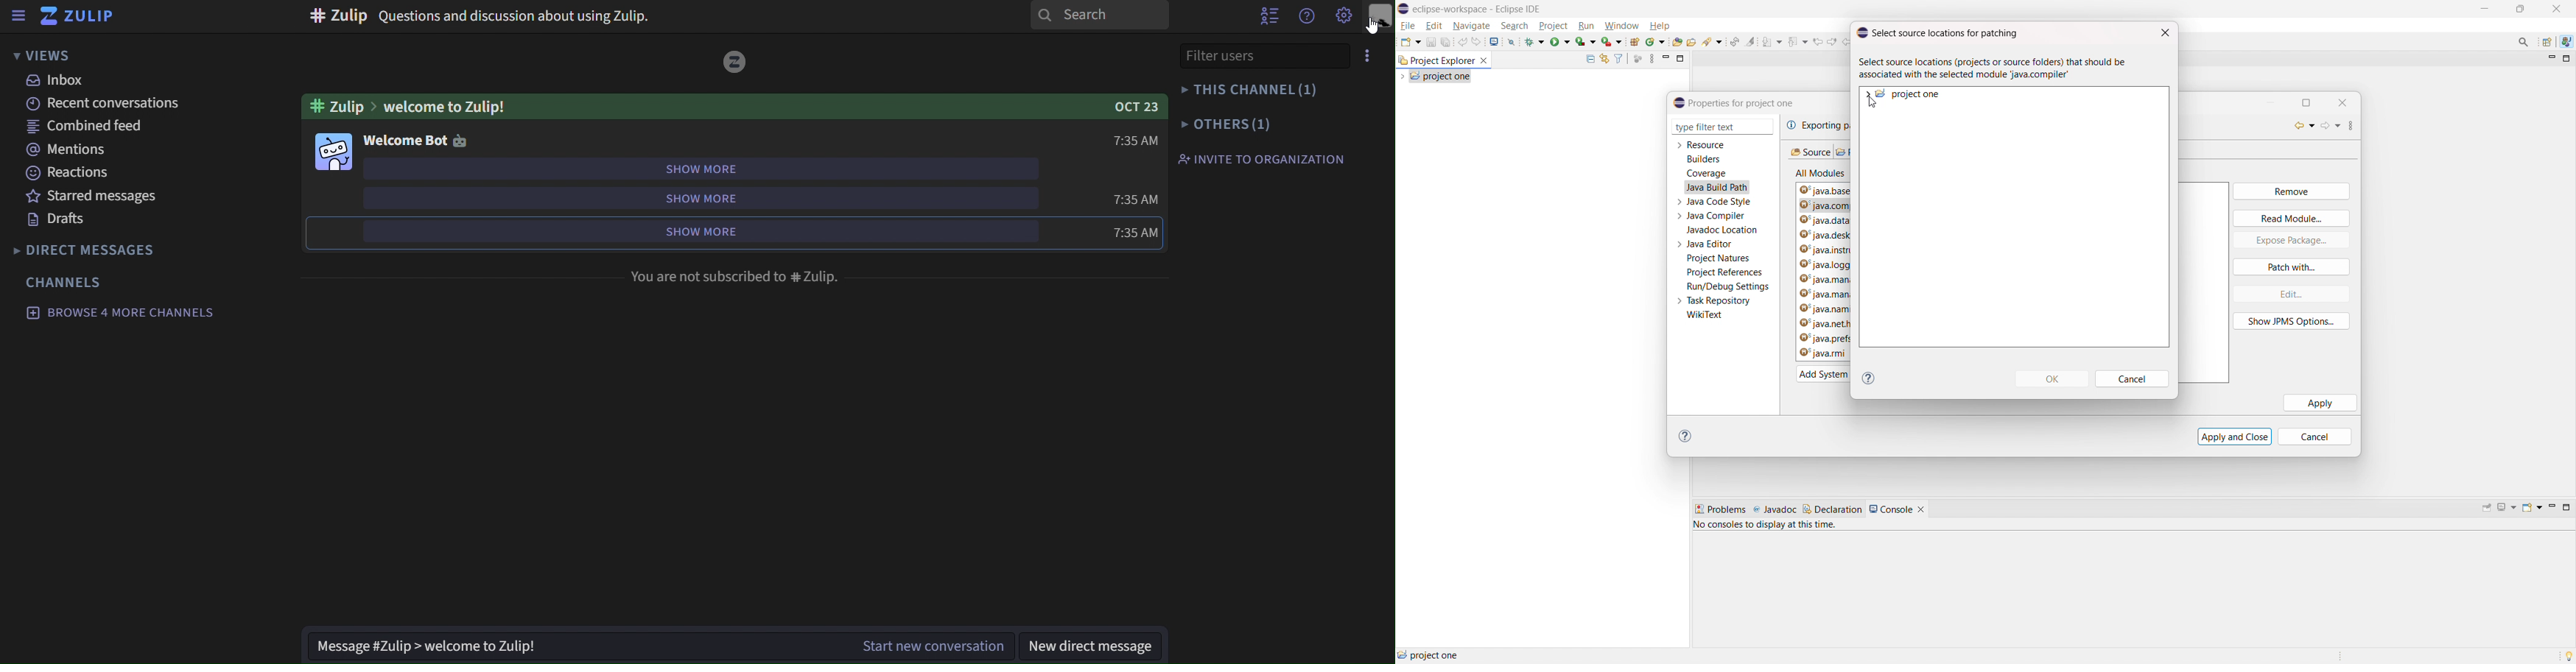 The height and width of the screenshot is (672, 2576). Describe the element at coordinates (20, 15) in the screenshot. I see `sidebar` at that location.